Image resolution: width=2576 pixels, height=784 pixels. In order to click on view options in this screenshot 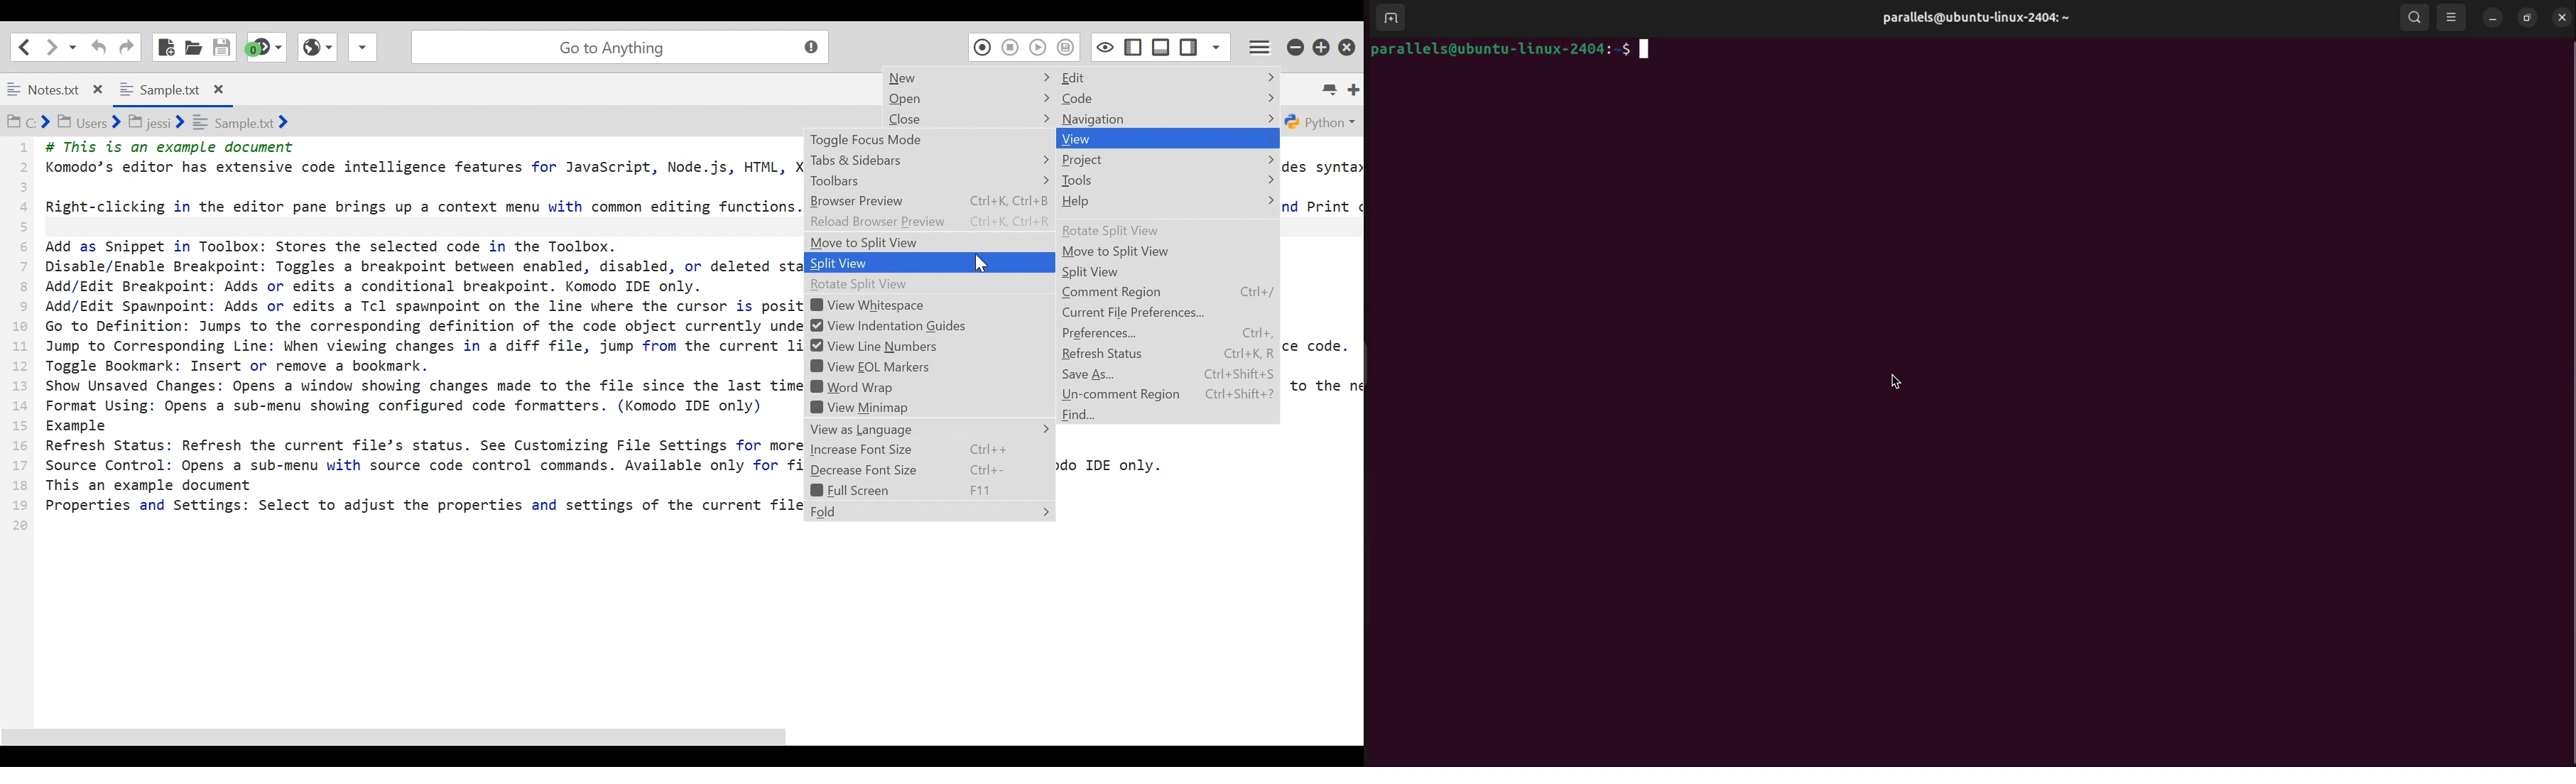, I will do `click(2453, 17)`.